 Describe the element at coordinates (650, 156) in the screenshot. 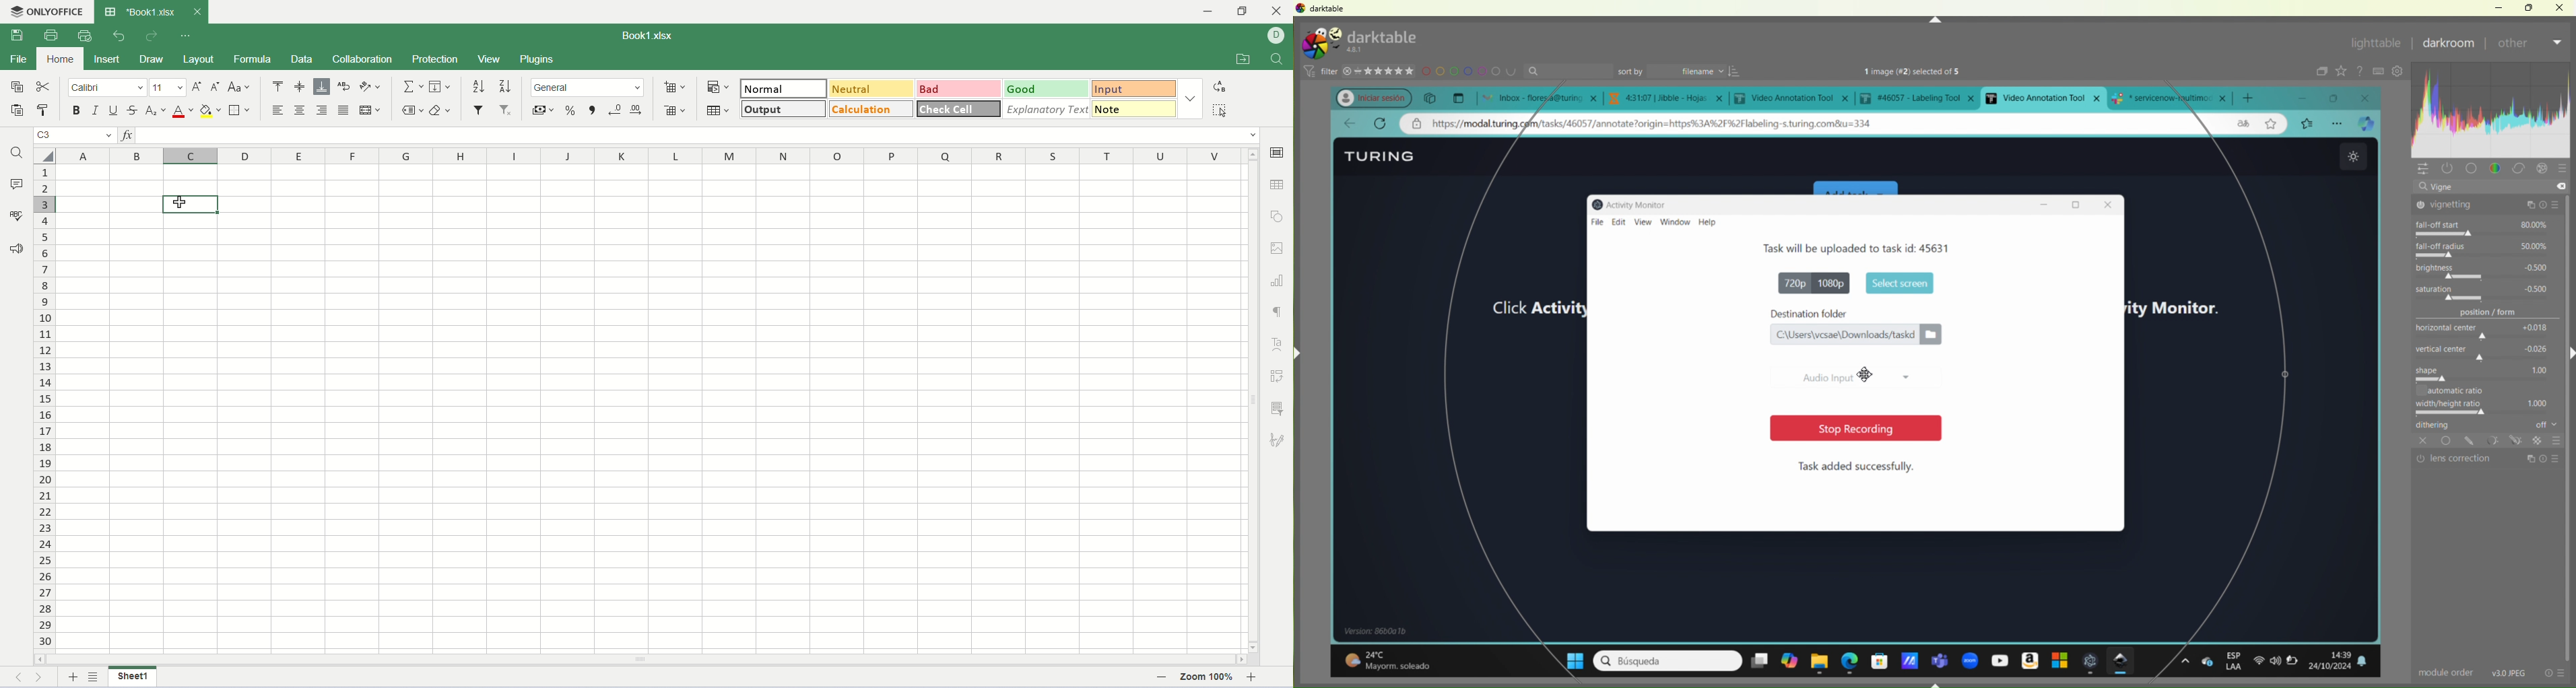

I see `column name` at that location.